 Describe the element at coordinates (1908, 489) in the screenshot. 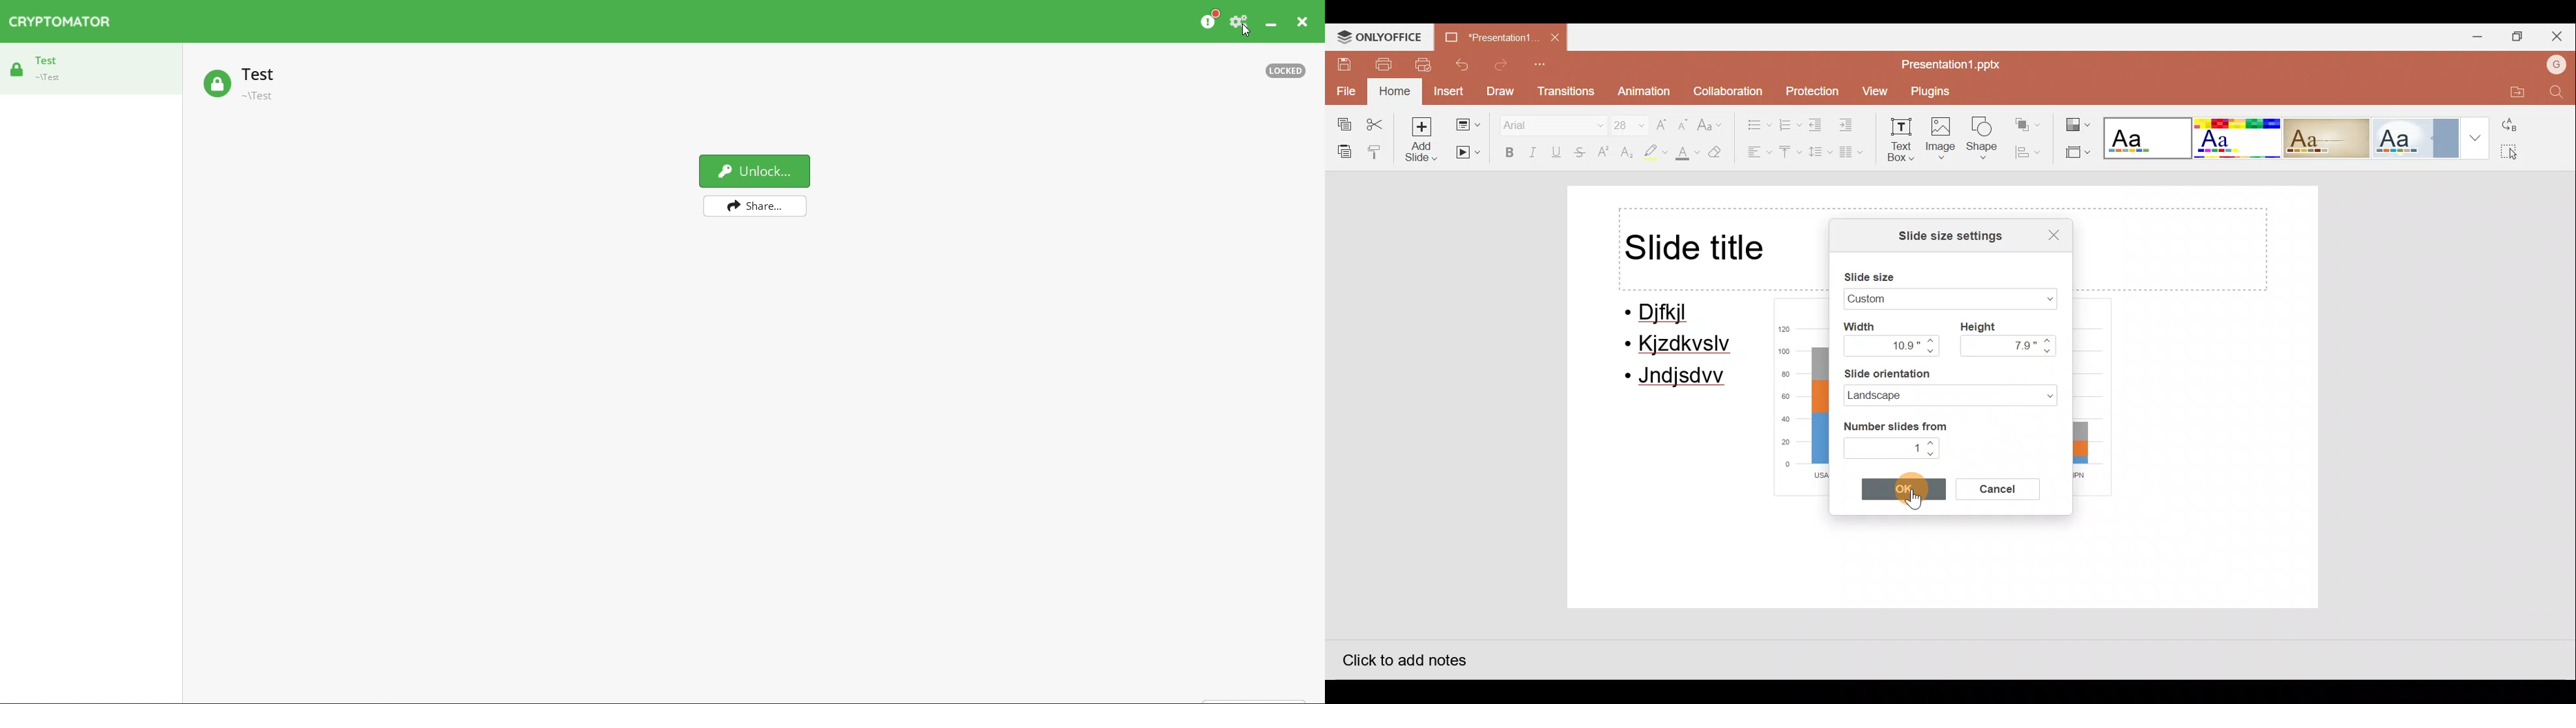

I see `Cursor on OK` at that location.